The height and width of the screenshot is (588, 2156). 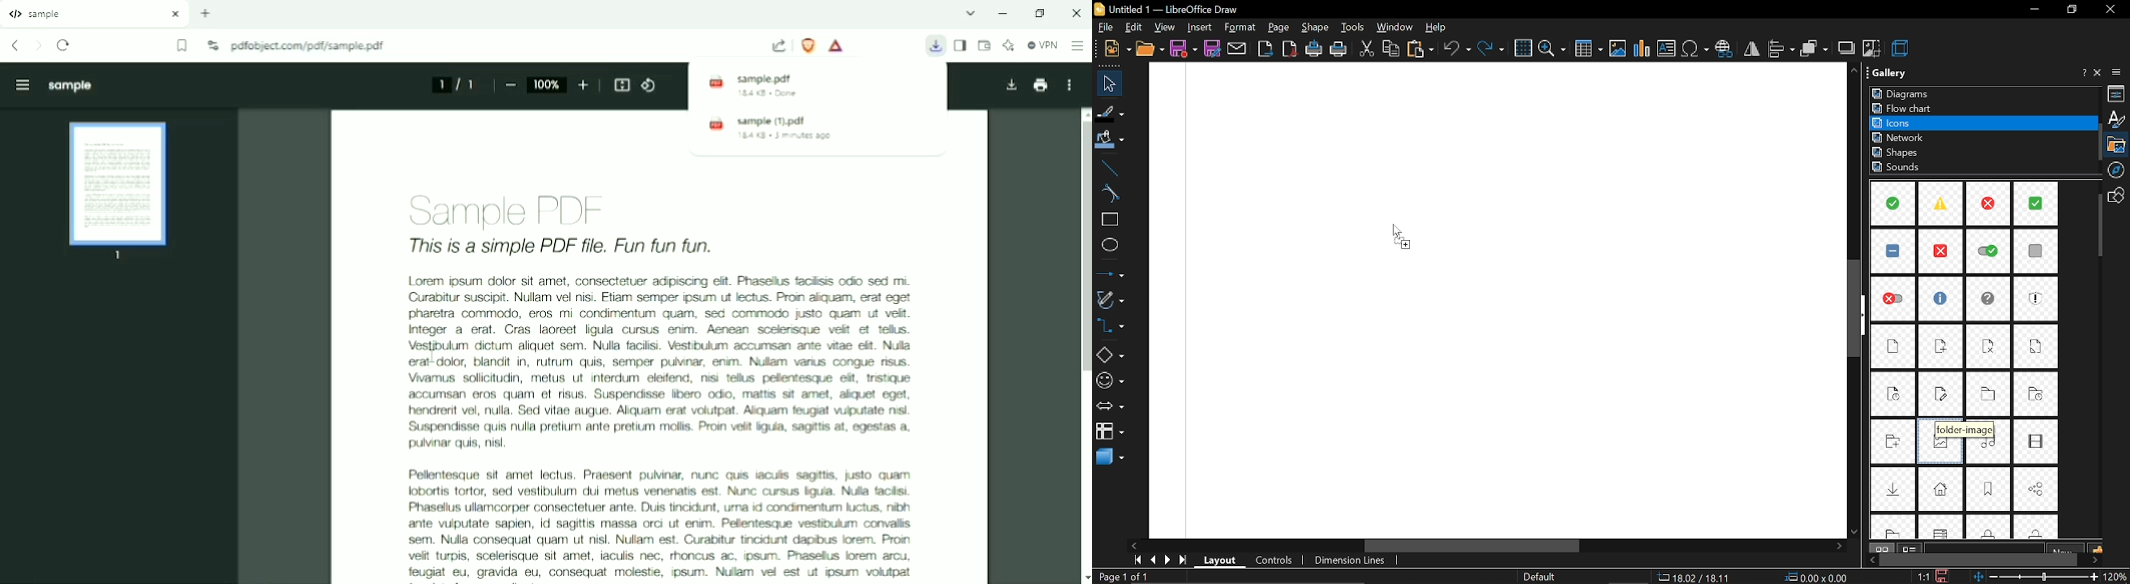 I want to click on next page, so click(x=1167, y=560).